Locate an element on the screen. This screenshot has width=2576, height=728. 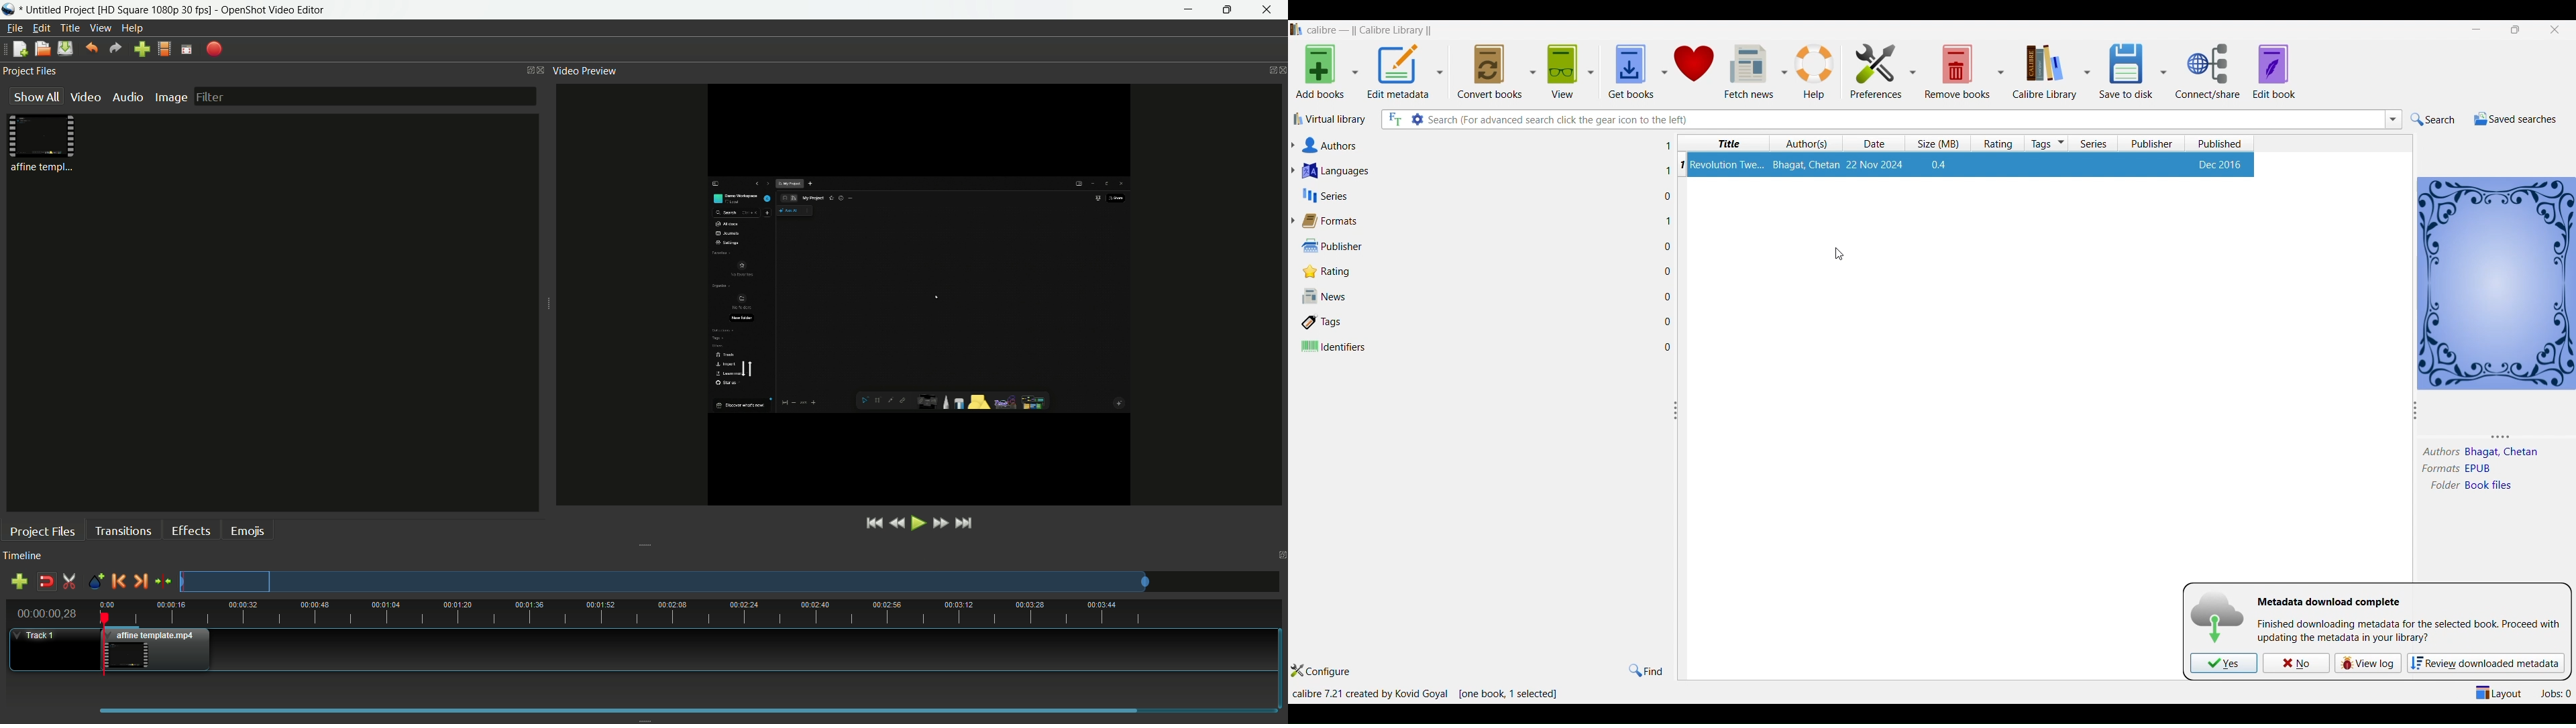
minimize is located at coordinates (2474, 28).